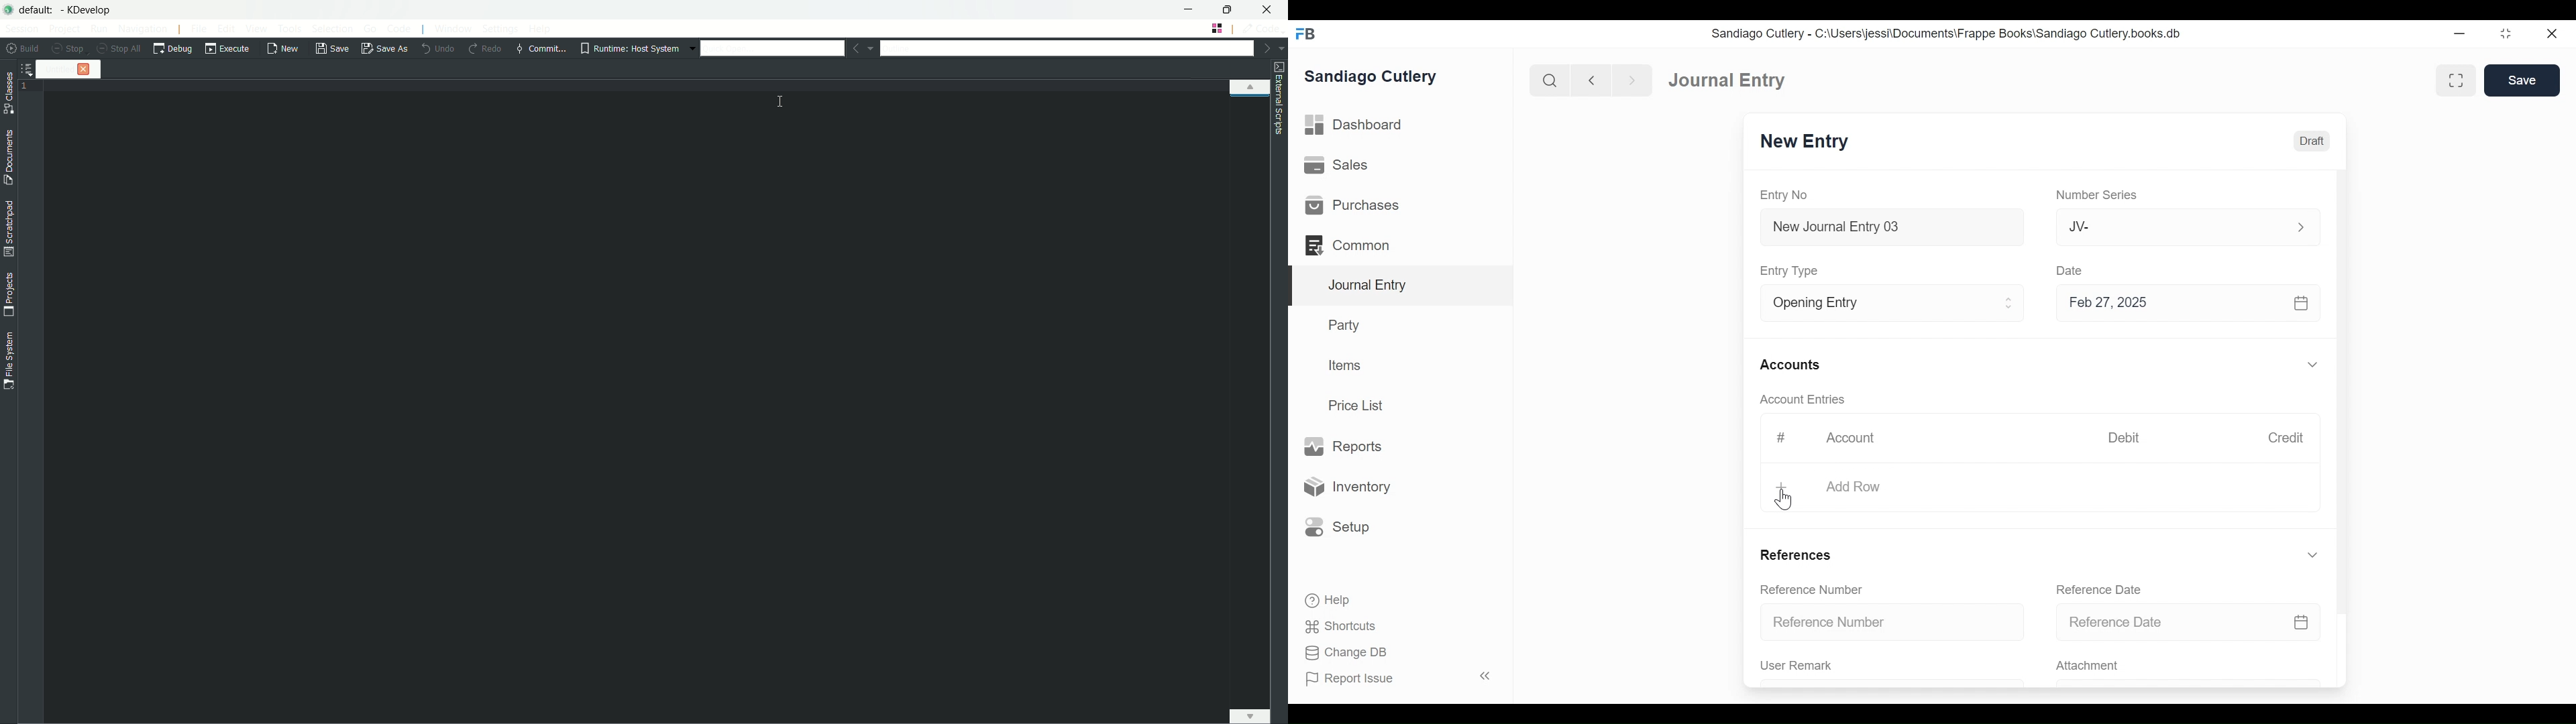  Describe the element at coordinates (1347, 446) in the screenshot. I see `Reports` at that location.